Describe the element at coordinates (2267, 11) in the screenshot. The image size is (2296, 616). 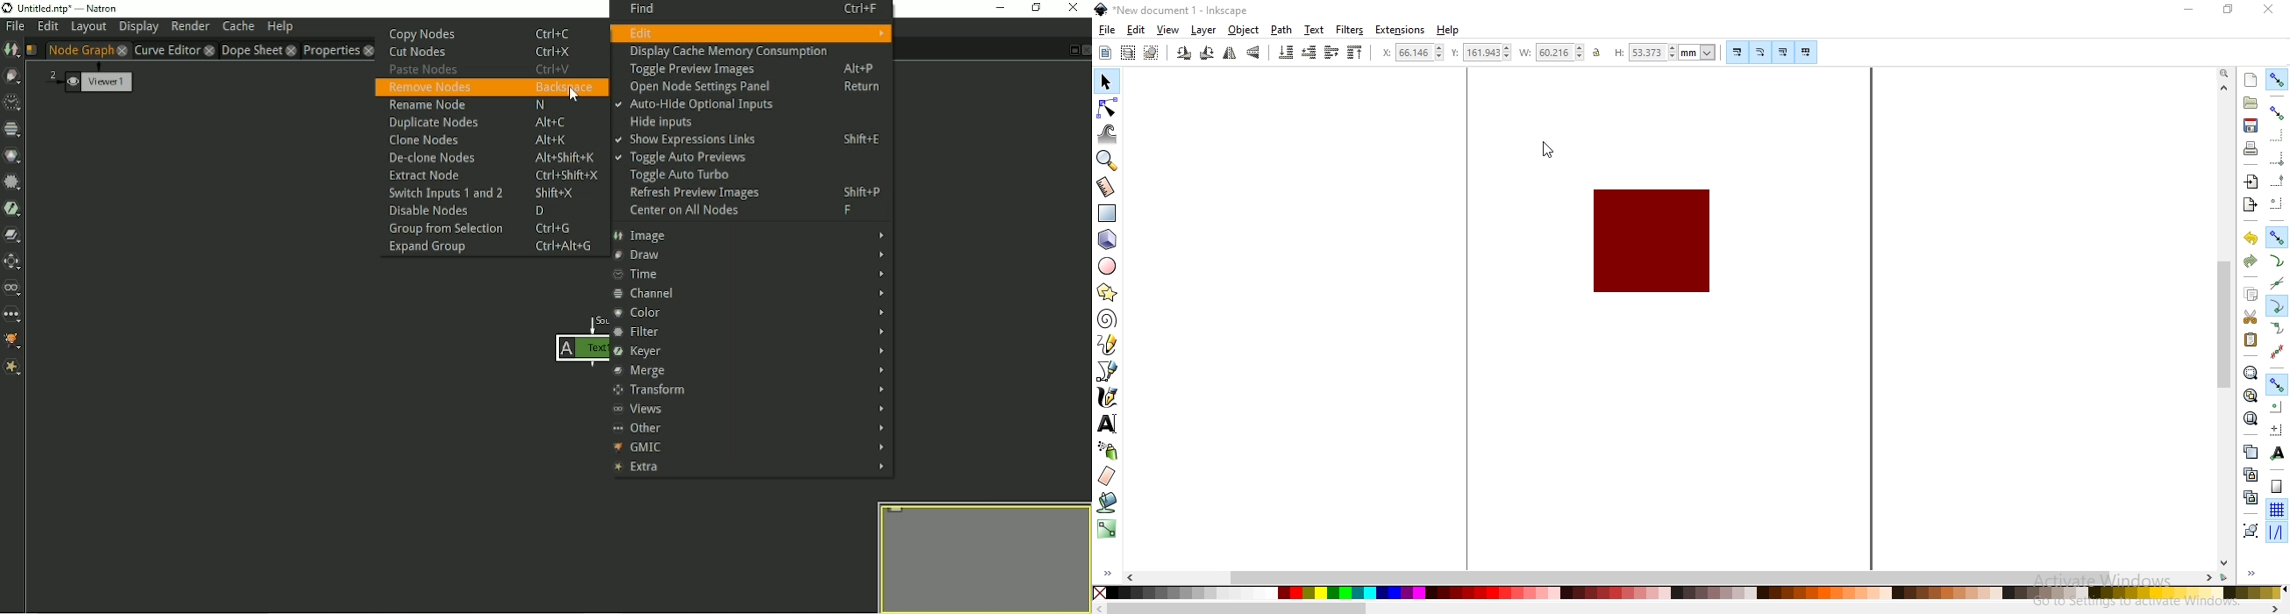
I see `close` at that location.